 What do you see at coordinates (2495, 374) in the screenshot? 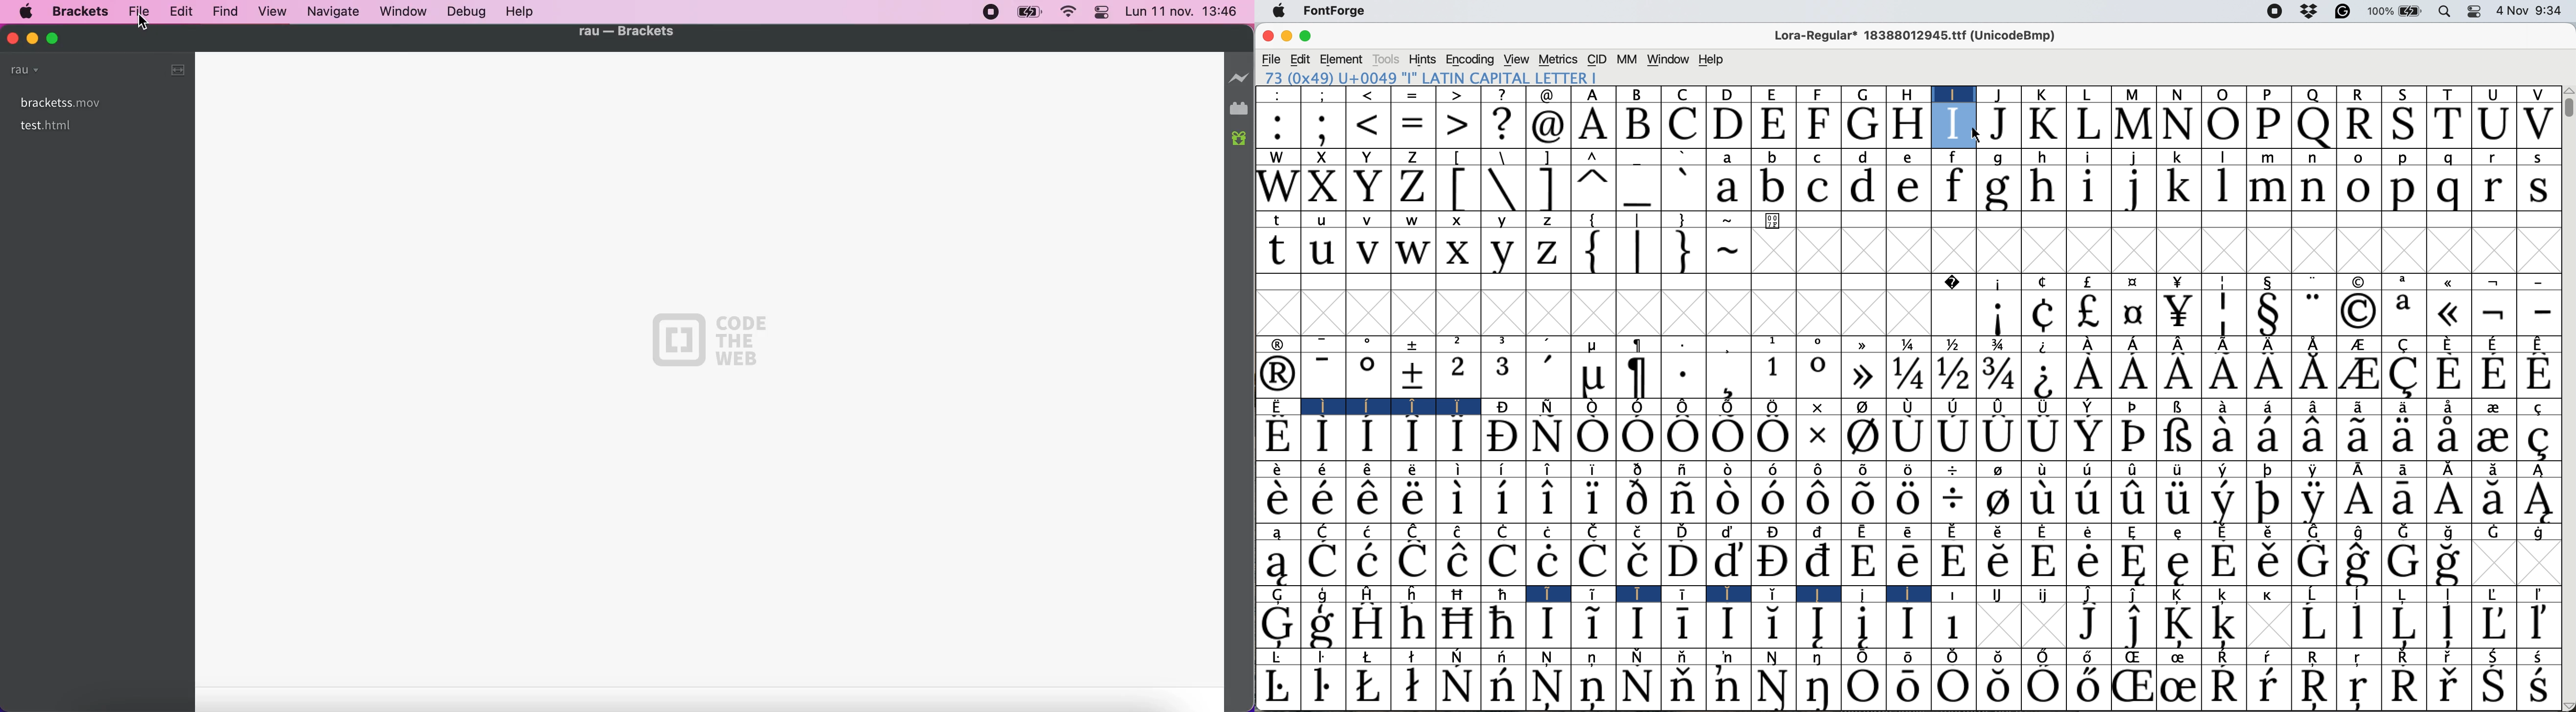
I see `Symbol` at bounding box center [2495, 374].